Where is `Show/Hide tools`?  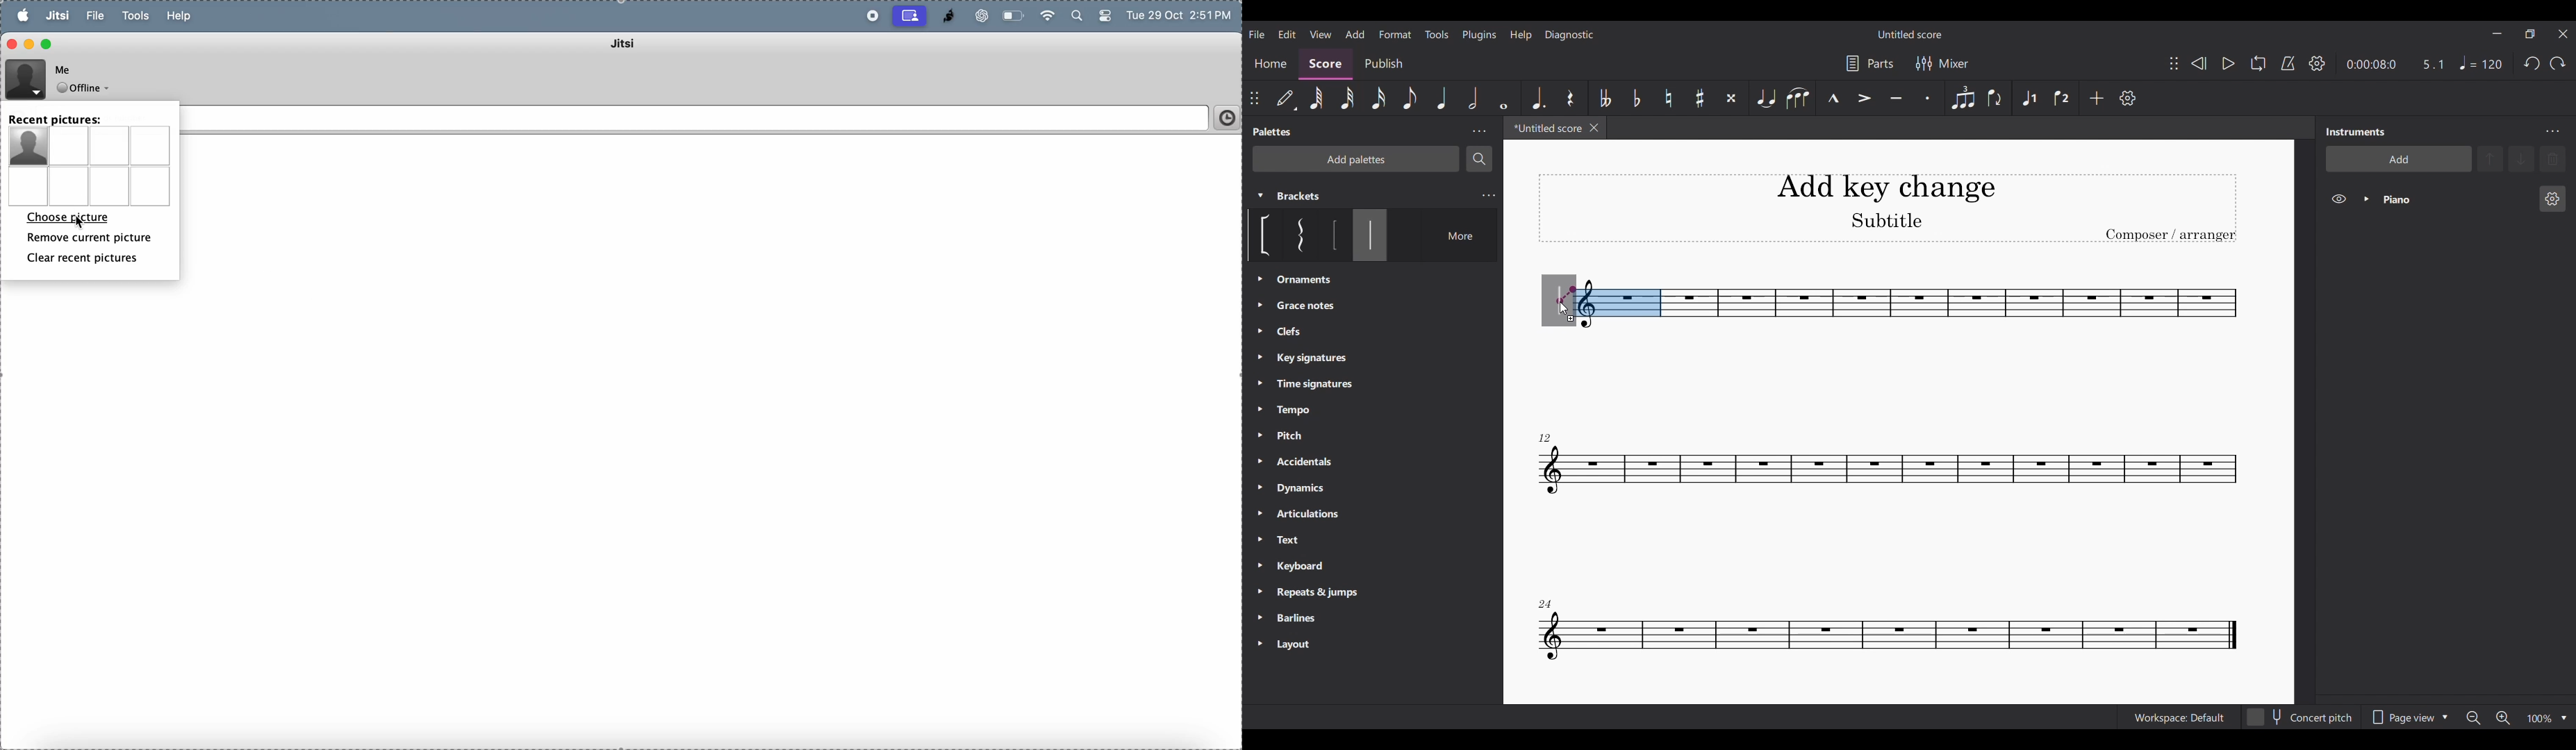
Show/Hide tools is located at coordinates (2317, 63).